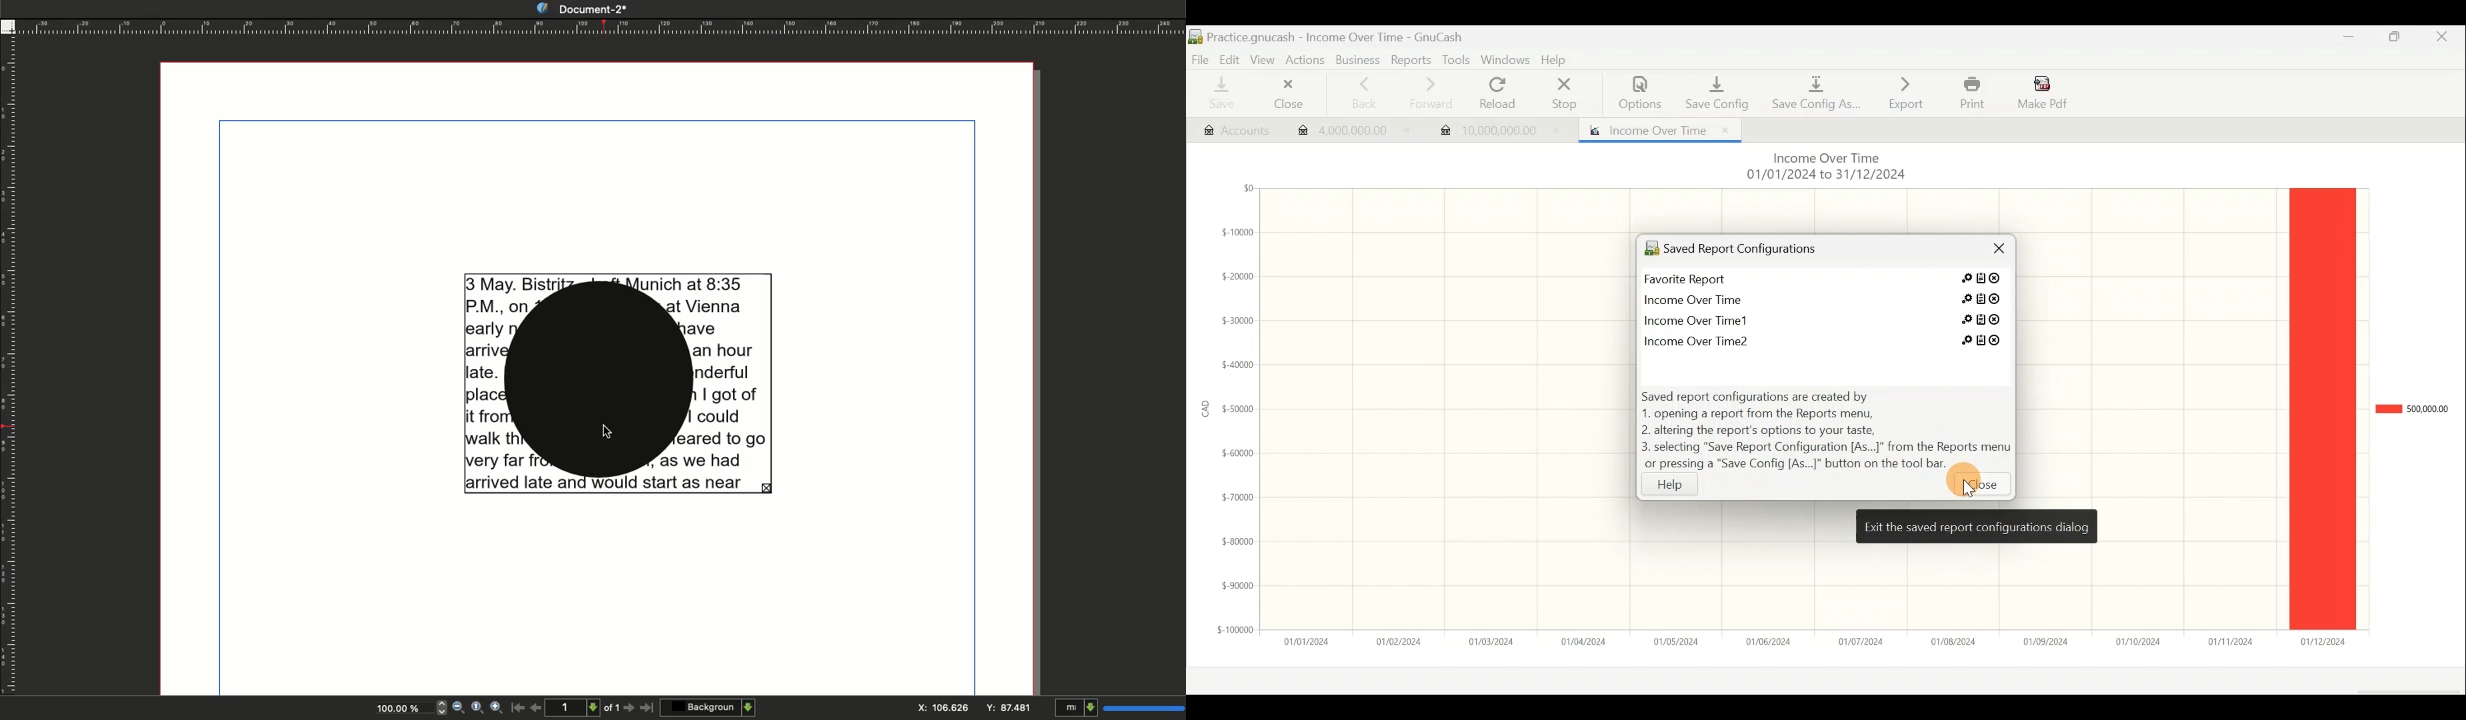 The width and height of the screenshot is (2492, 728). Describe the element at coordinates (1906, 92) in the screenshot. I see `Export` at that location.